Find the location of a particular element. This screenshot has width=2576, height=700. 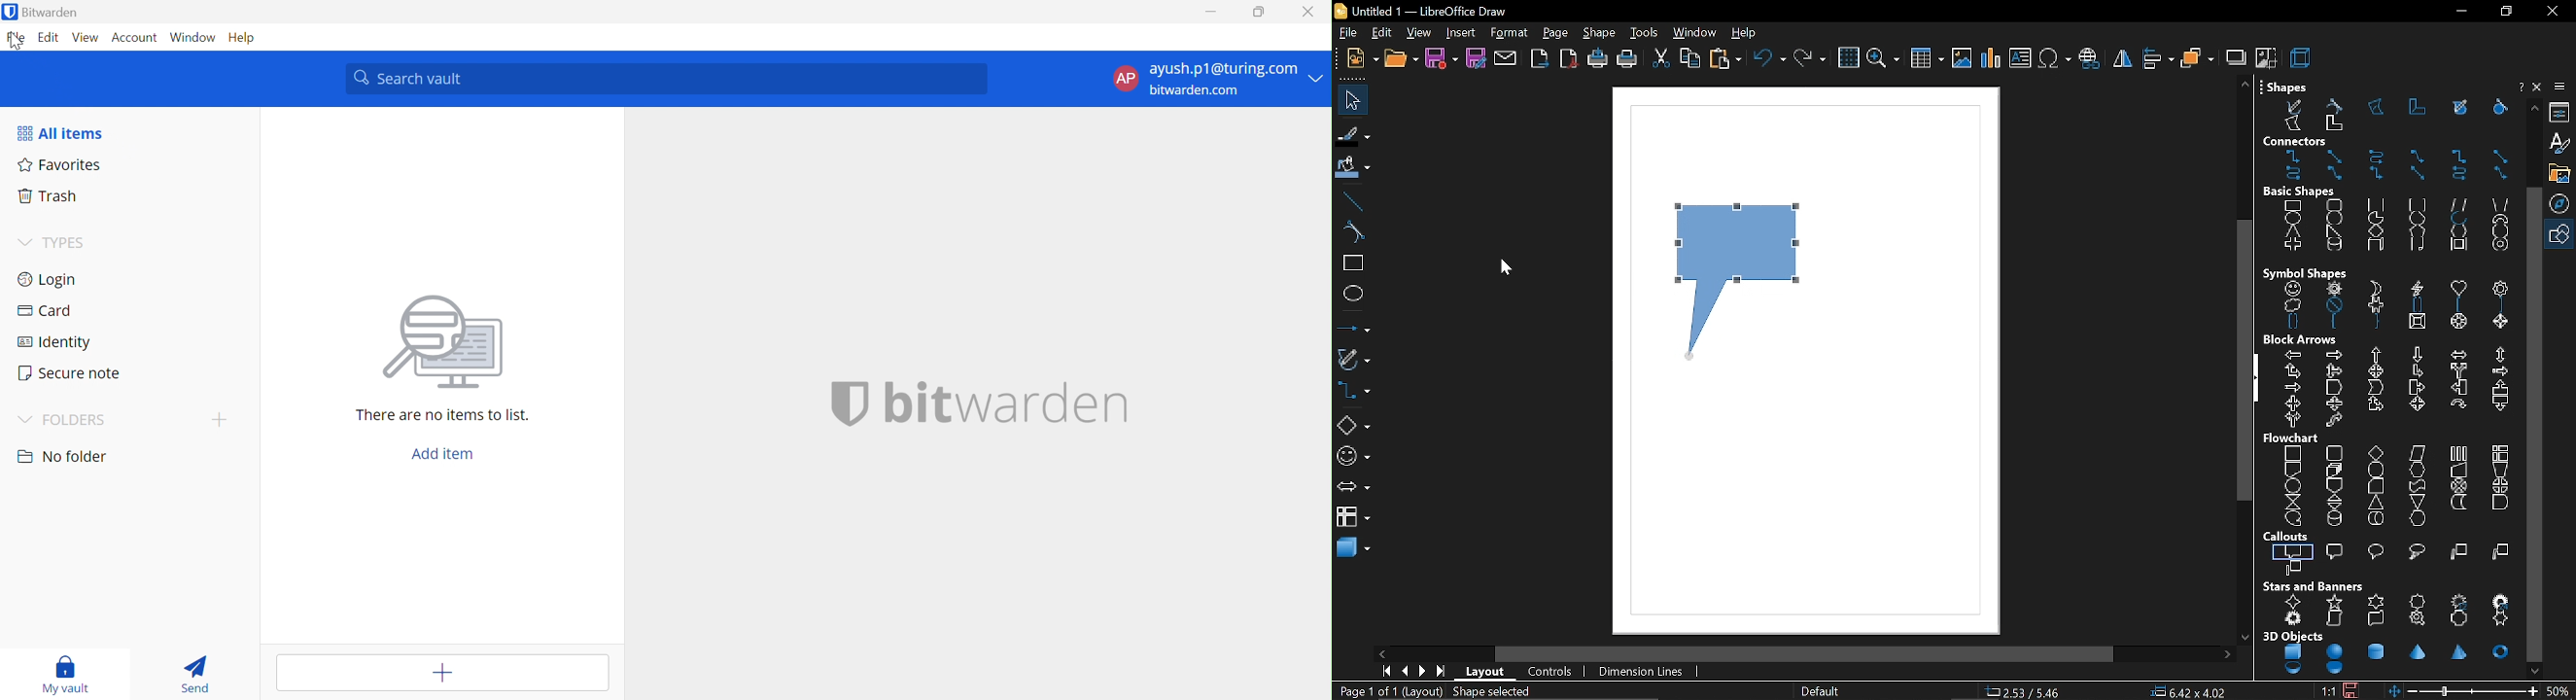

symbol shapes is located at coordinates (2306, 272).